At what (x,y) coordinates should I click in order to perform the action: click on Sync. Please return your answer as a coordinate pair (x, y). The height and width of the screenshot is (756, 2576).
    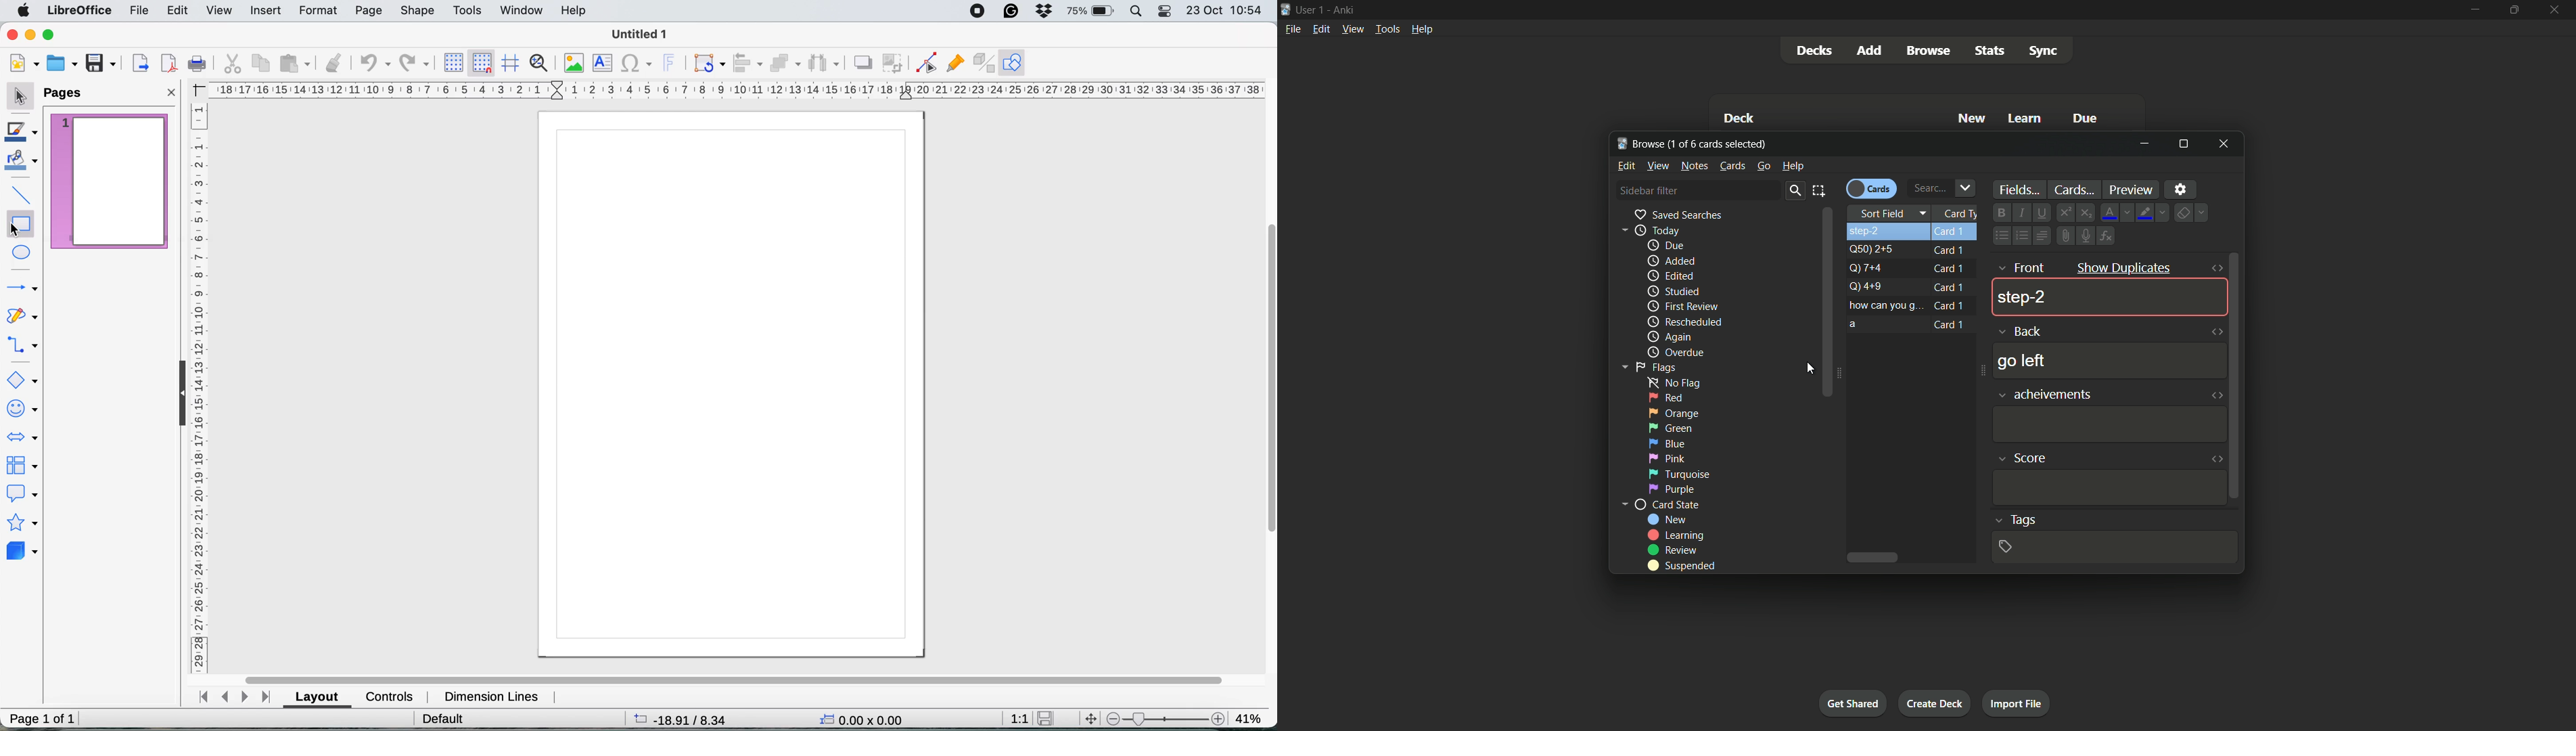
    Looking at the image, I should click on (2043, 51).